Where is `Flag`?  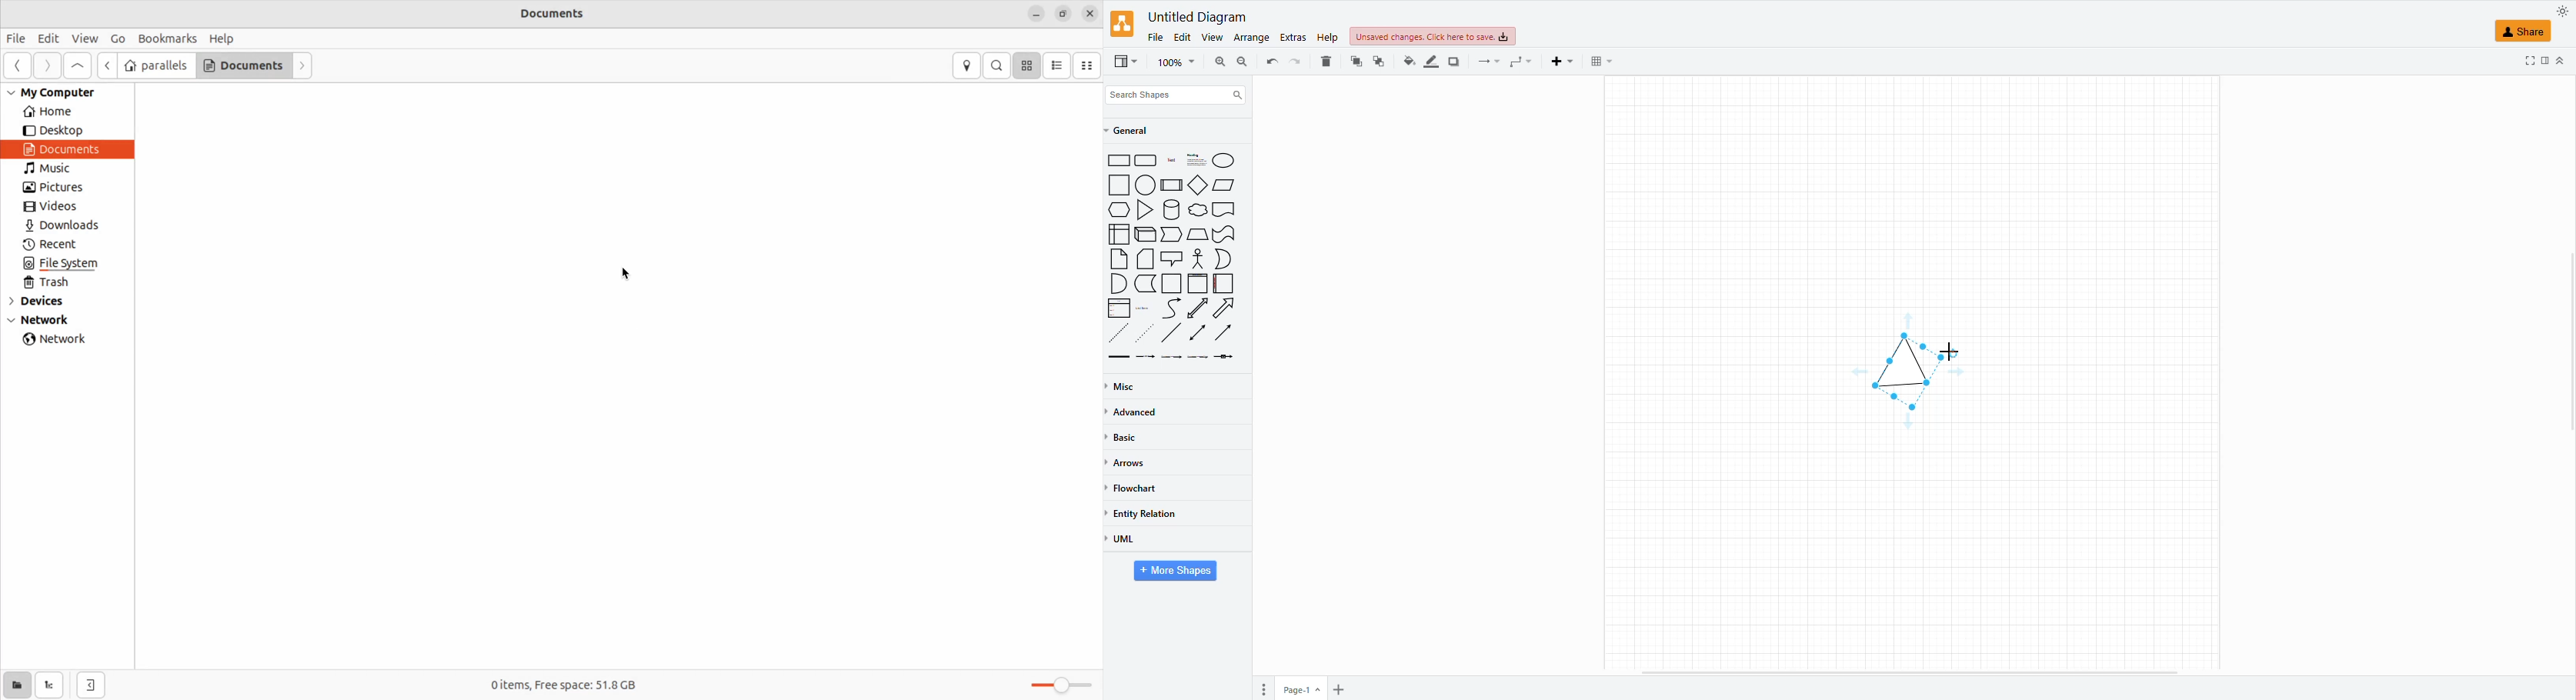 Flag is located at coordinates (1224, 235).